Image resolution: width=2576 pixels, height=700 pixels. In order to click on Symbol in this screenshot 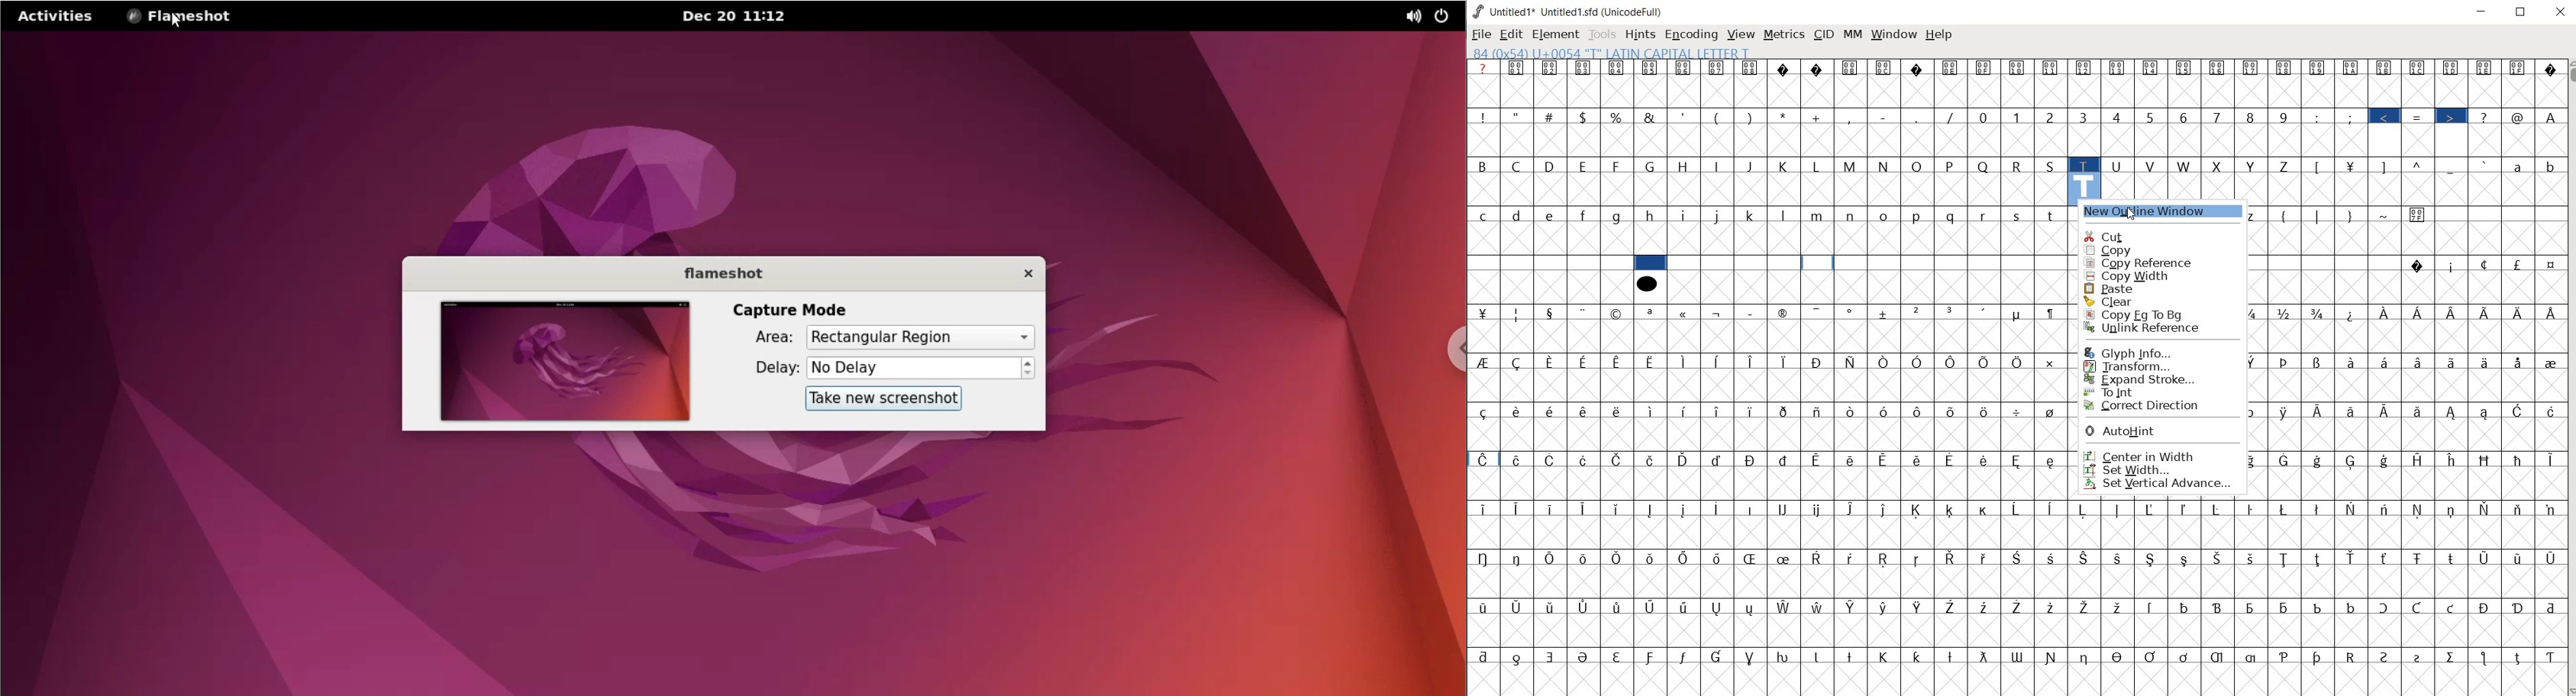, I will do `click(2284, 508)`.